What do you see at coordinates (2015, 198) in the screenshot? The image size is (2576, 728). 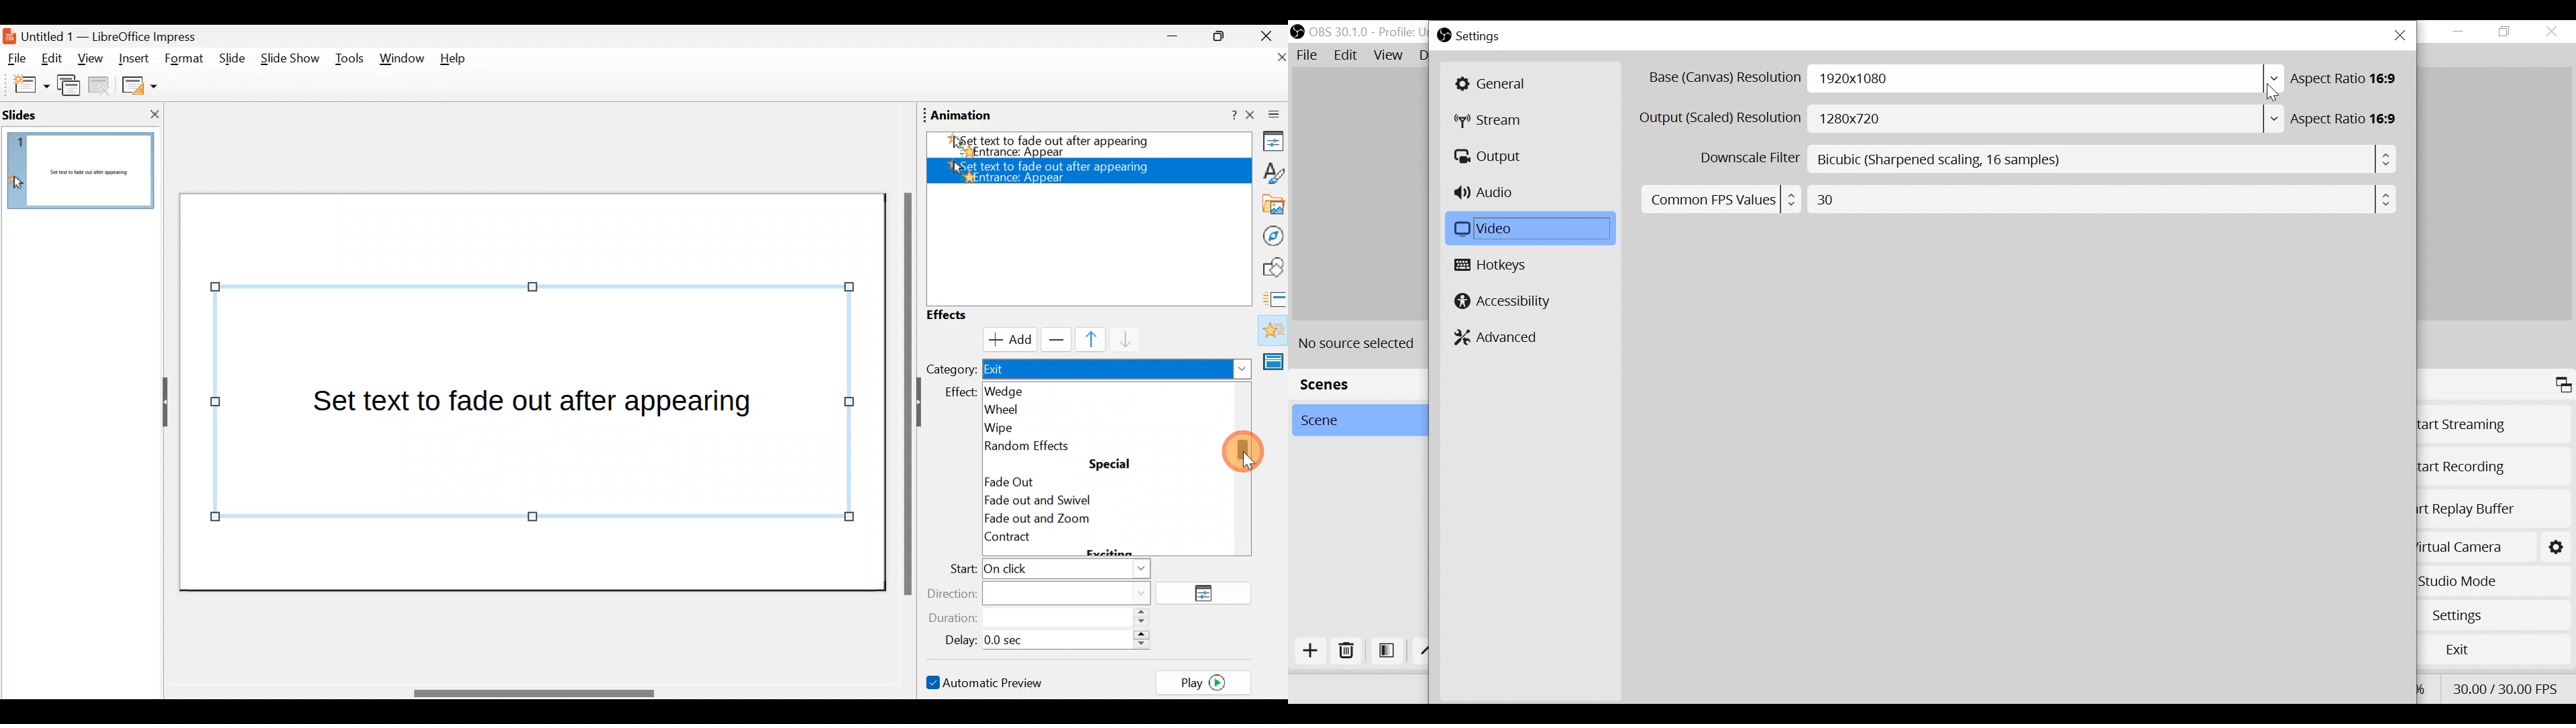 I see `Common FPS Values Field 30` at bounding box center [2015, 198].